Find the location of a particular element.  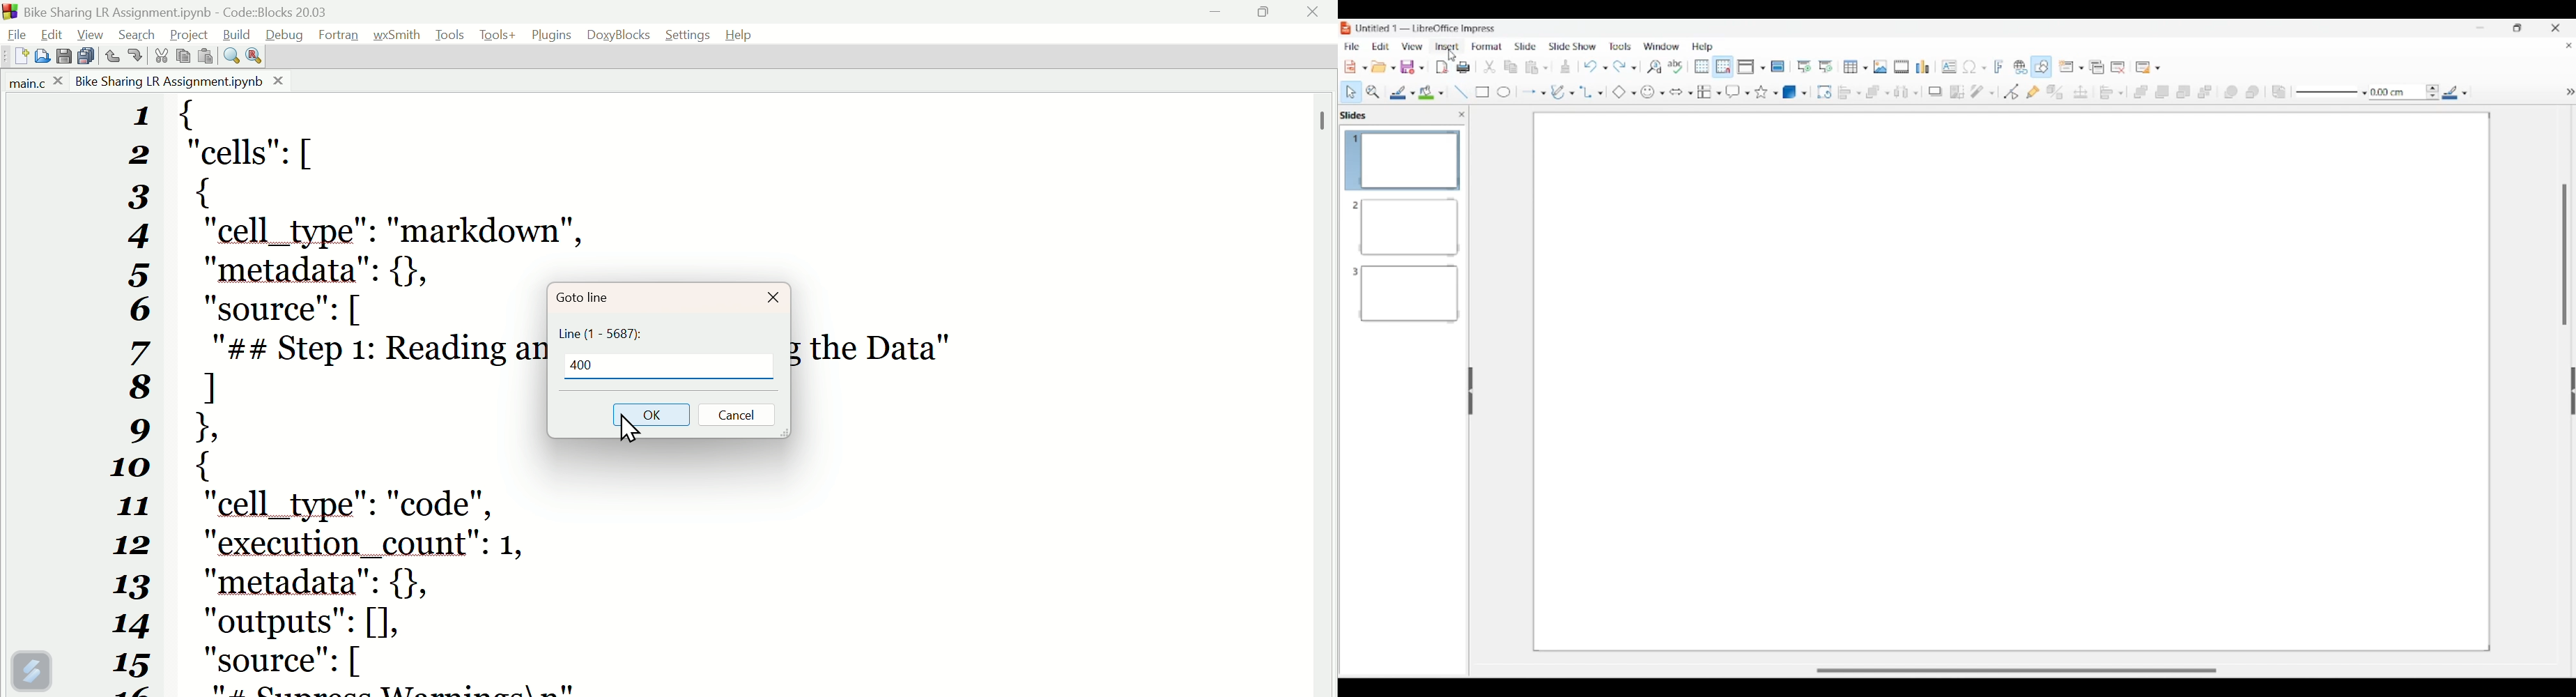

Delete slide is located at coordinates (2118, 68).